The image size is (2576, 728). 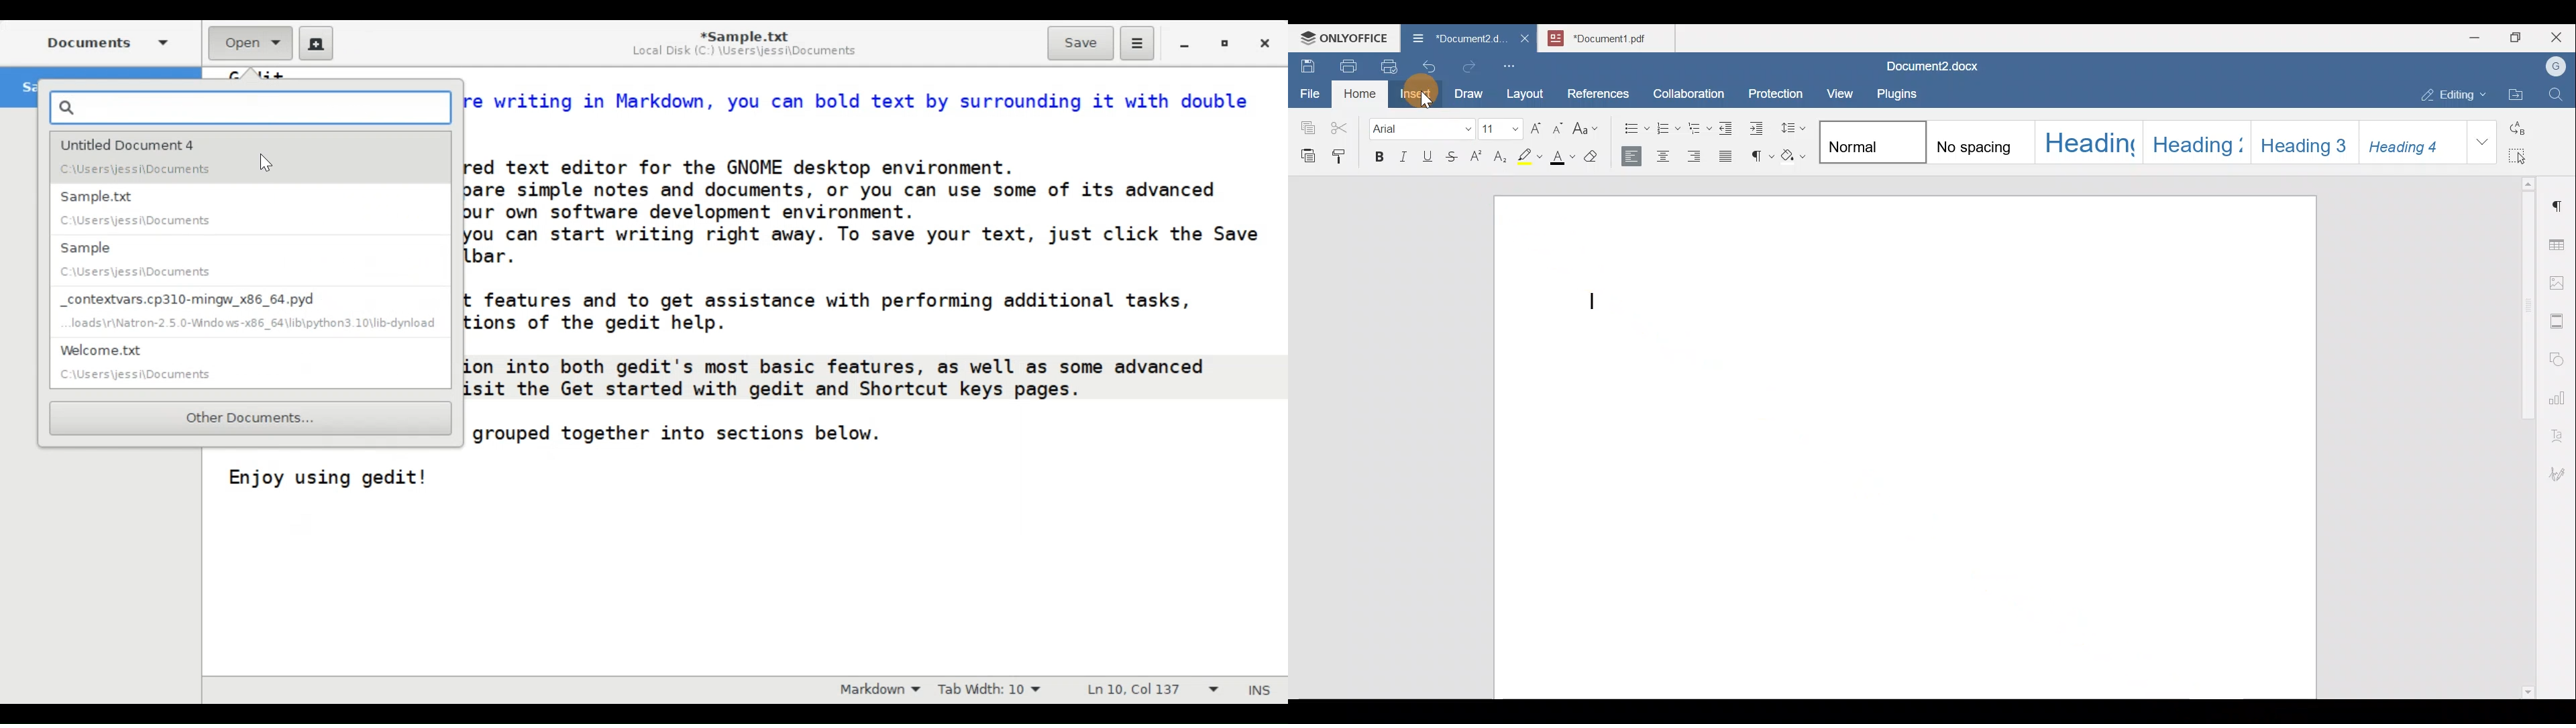 What do you see at coordinates (252, 206) in the screenshot?
I see `Sample.txt` at bounding box center [252, 206].